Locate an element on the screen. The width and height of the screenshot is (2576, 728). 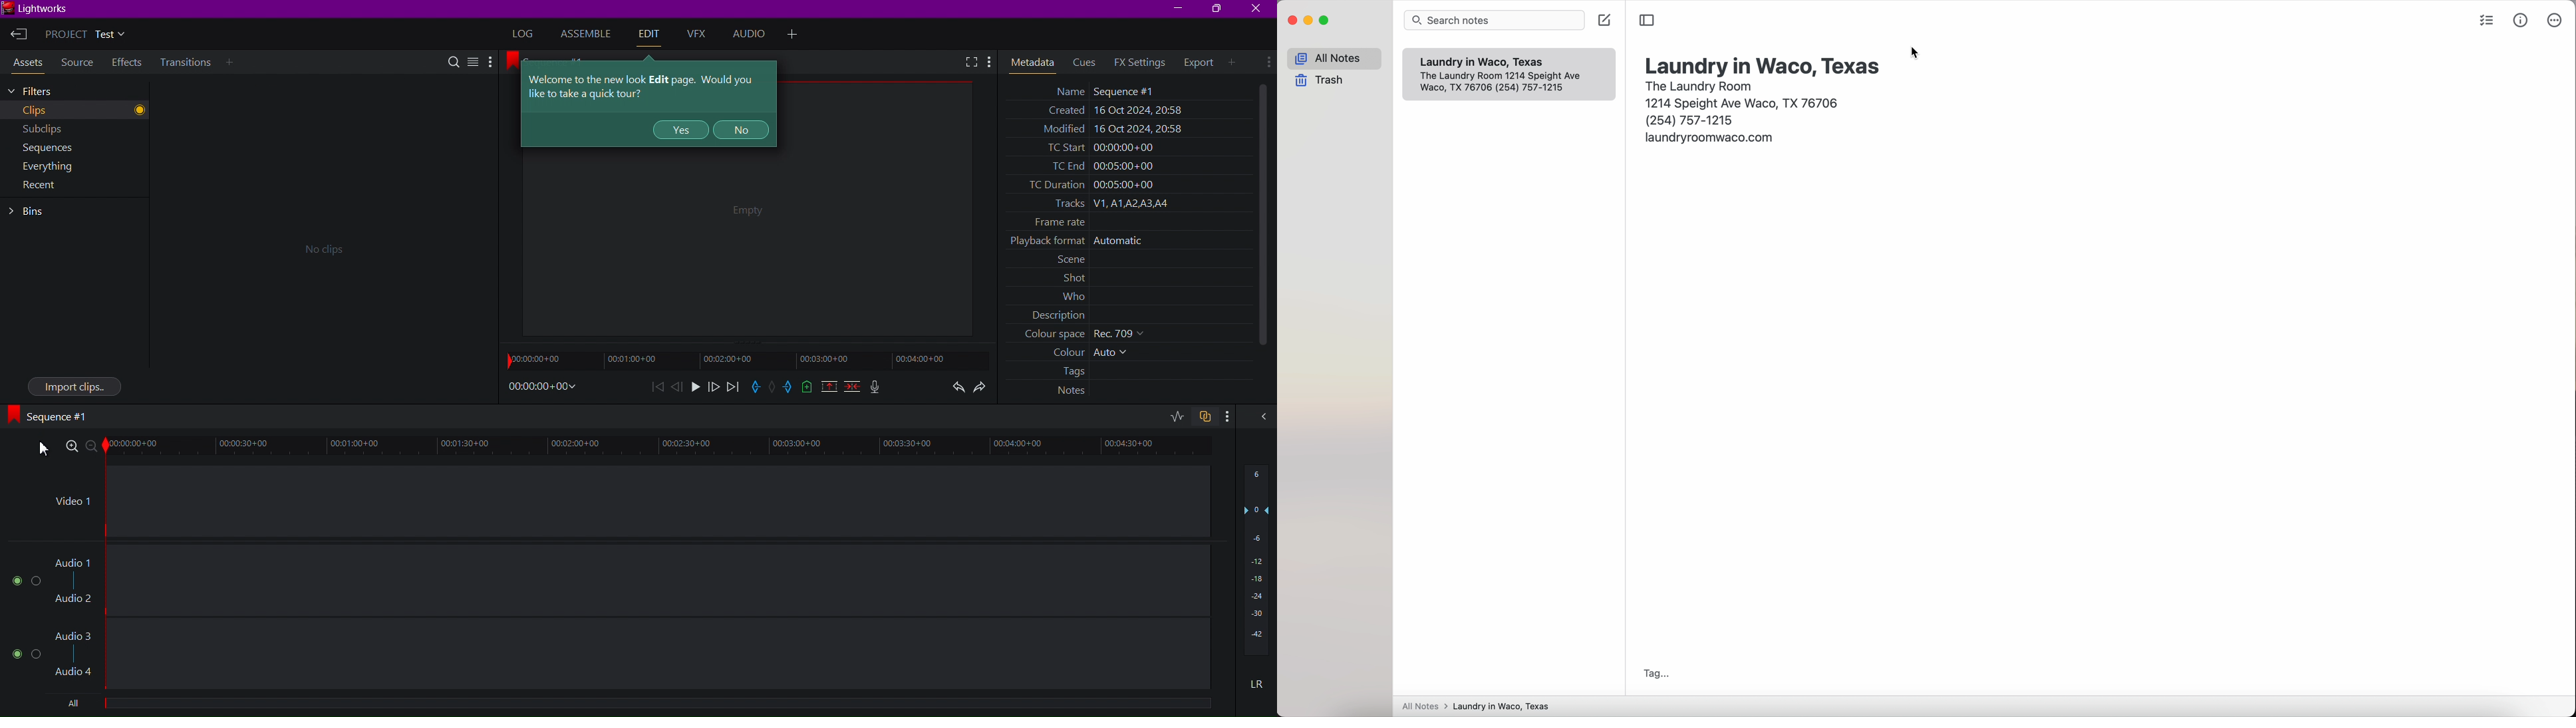
Export is located at coordinates (1196, 63).